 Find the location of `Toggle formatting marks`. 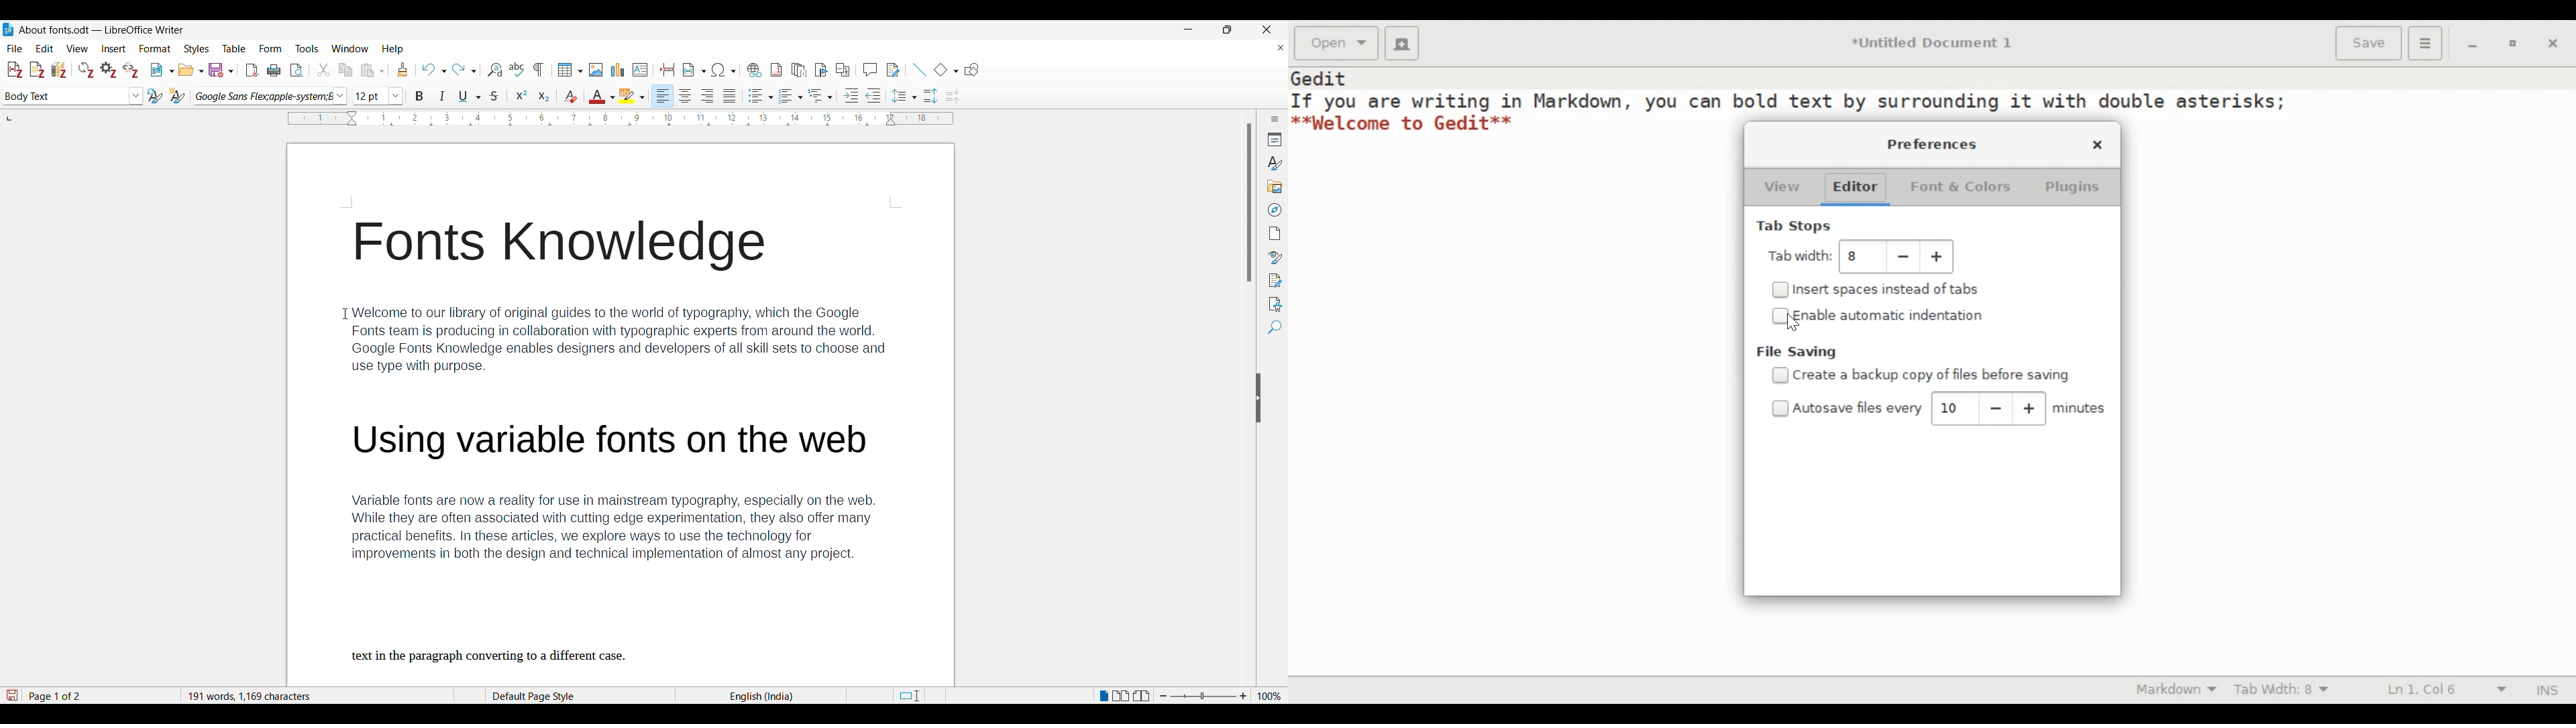

Toggle formatting marks is located at coordinates (538, 70).